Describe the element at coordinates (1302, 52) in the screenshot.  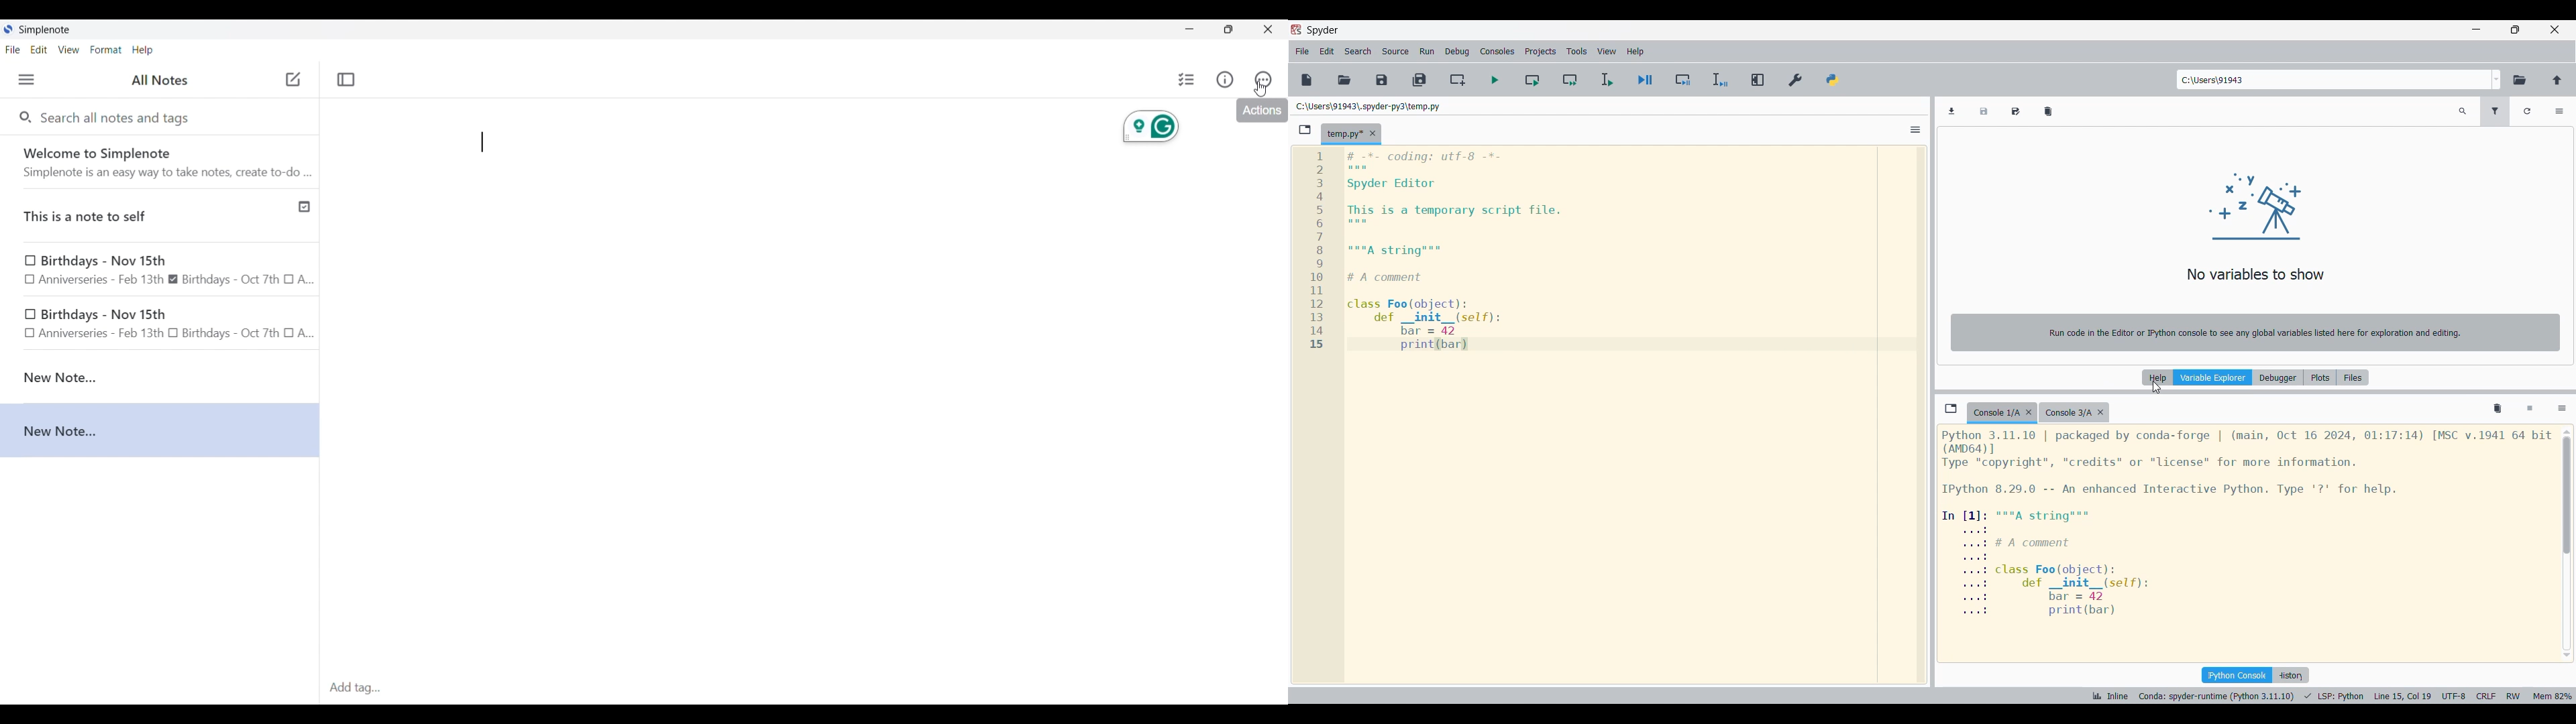
I see `File menu` at that location.